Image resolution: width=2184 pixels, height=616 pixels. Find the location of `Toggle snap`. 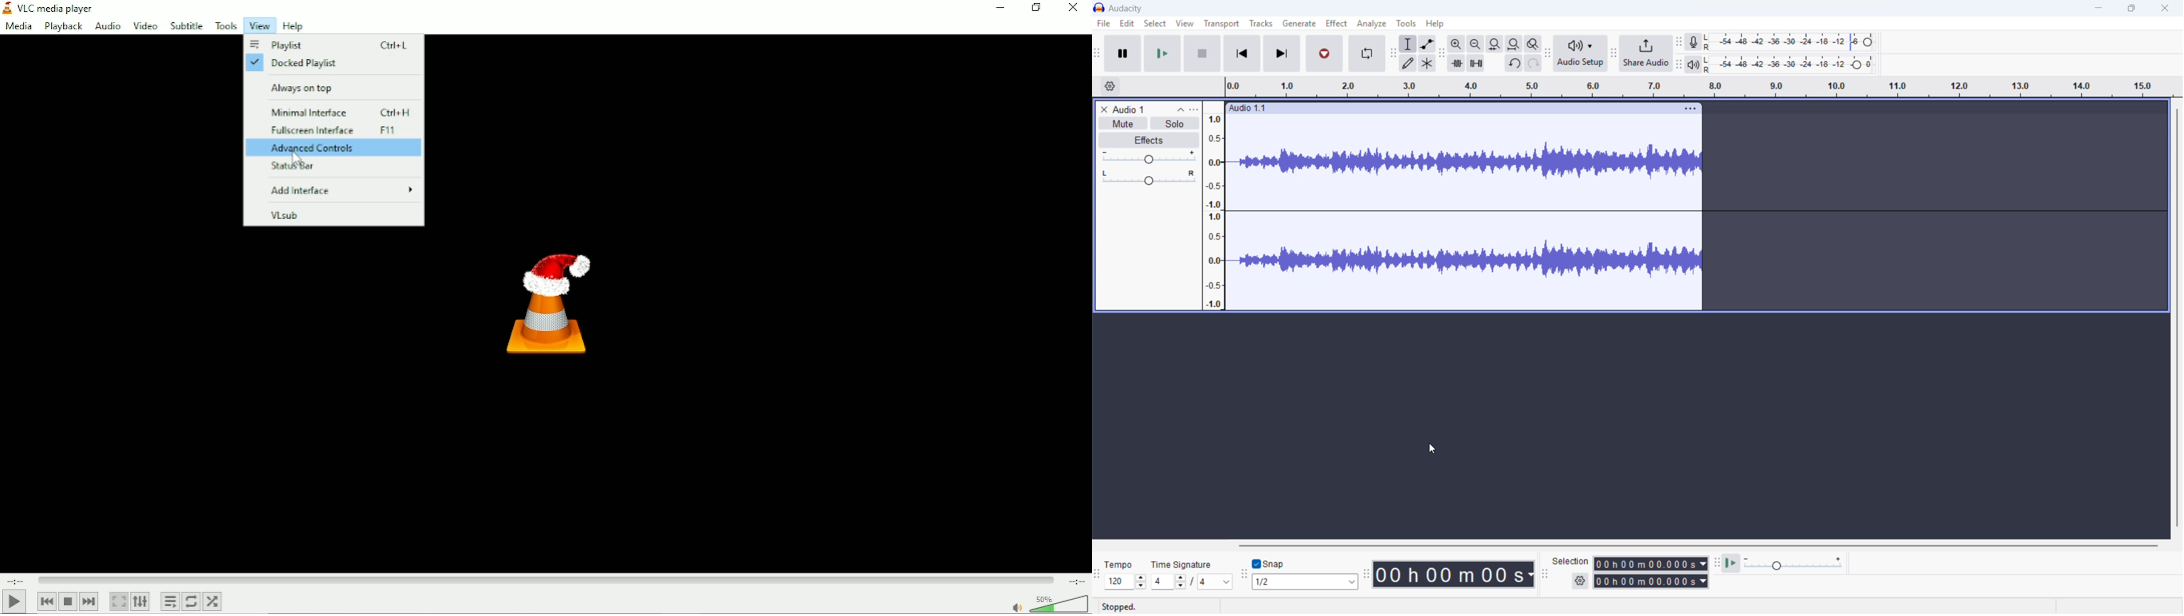

Toggle snap is located at coordinates (1268, 564).